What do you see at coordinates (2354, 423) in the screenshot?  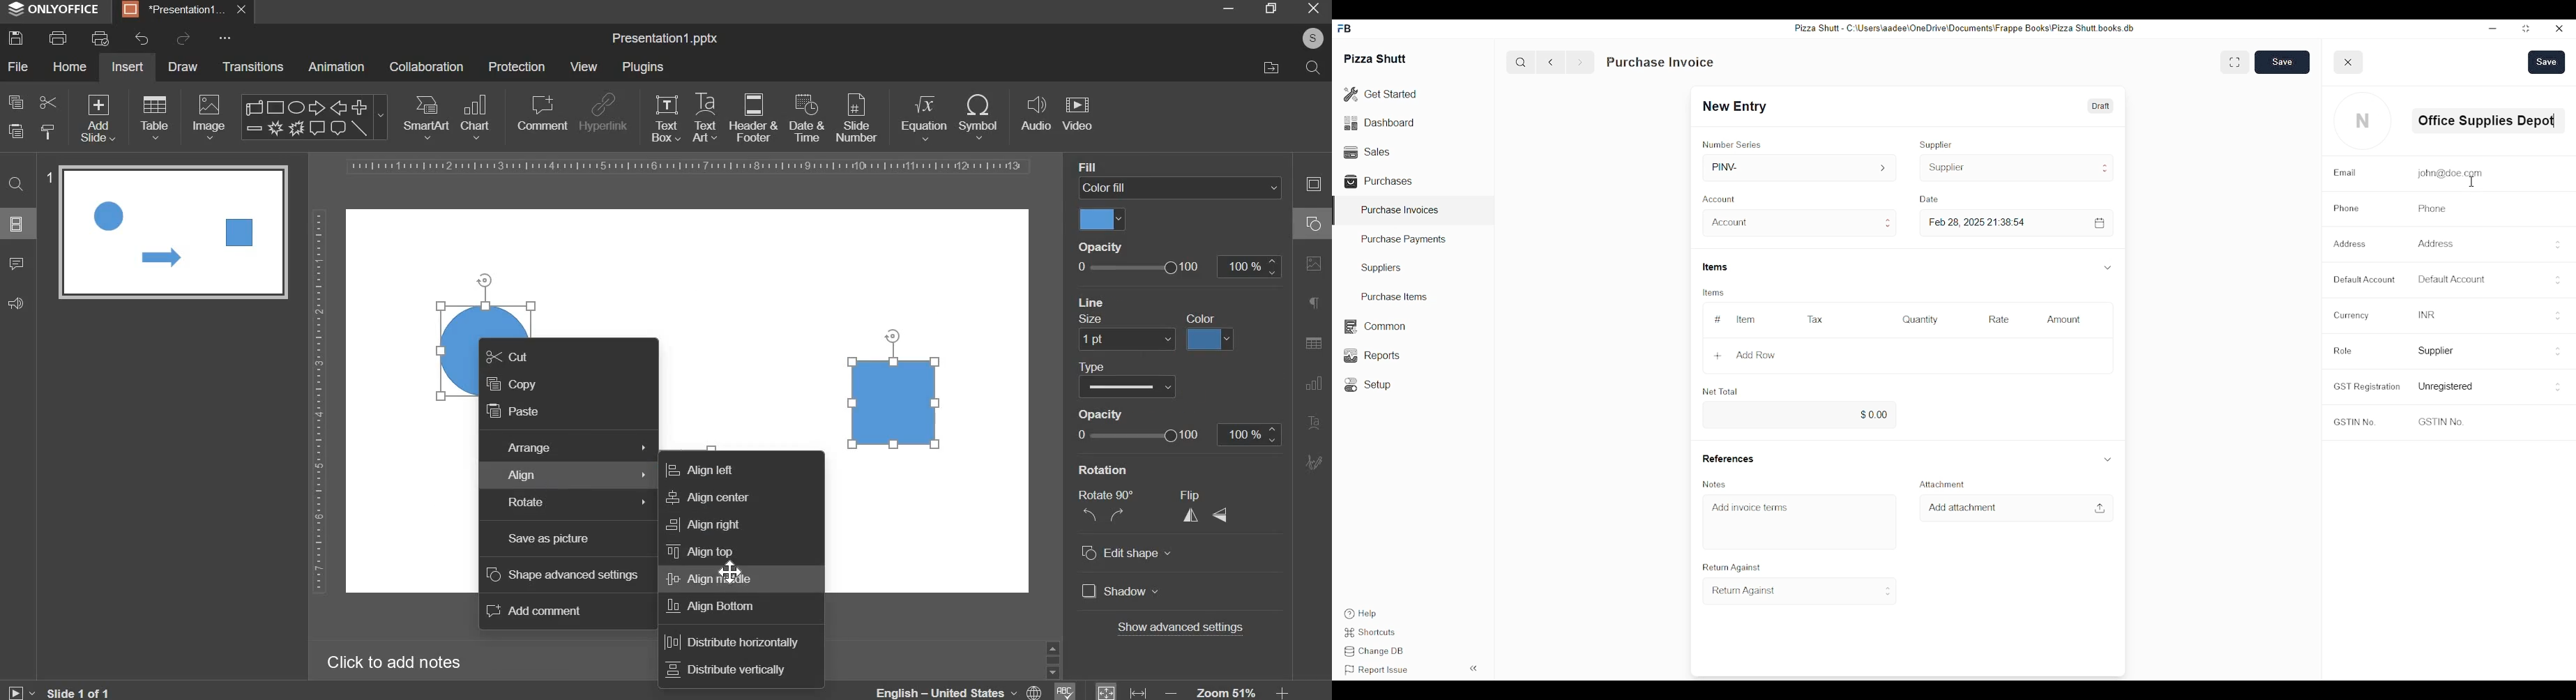 I see `GSTIN No.` at bounding box center [2354, 423].